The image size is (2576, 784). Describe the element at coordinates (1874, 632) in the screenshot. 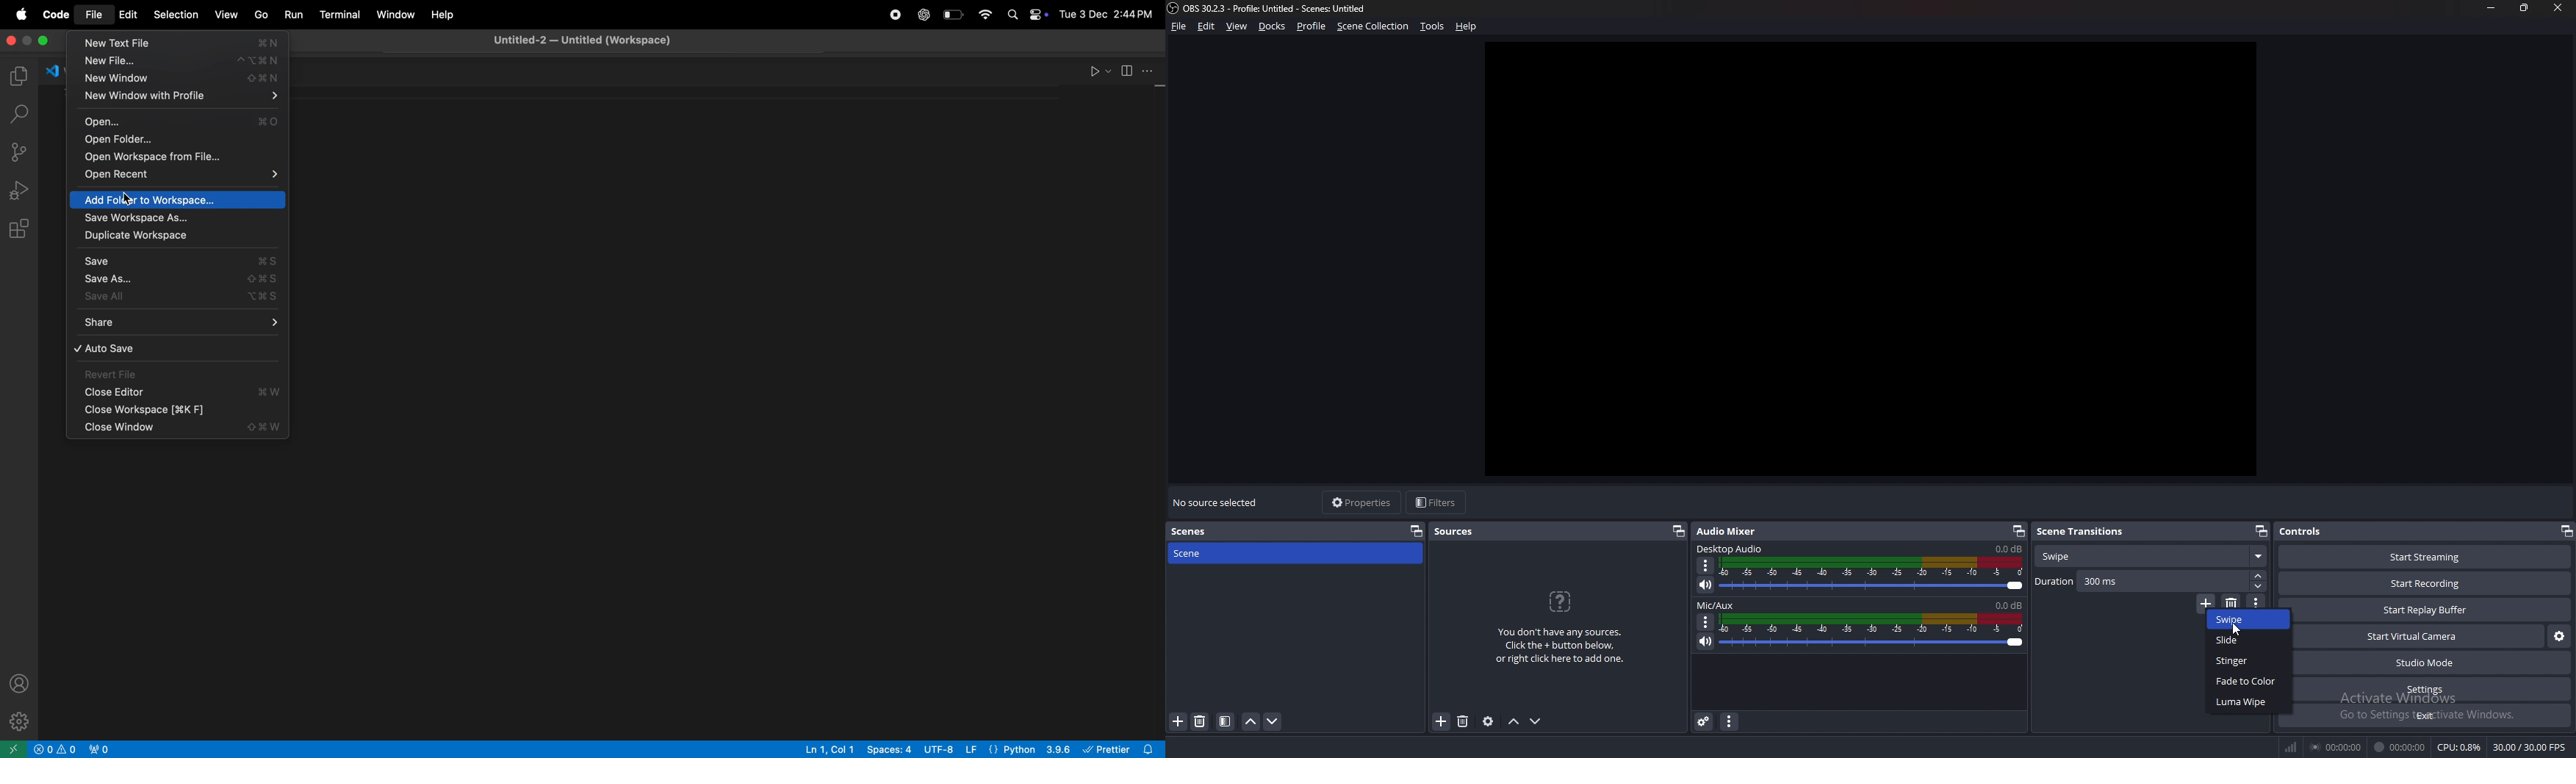

I see `volume adjust` at that location.